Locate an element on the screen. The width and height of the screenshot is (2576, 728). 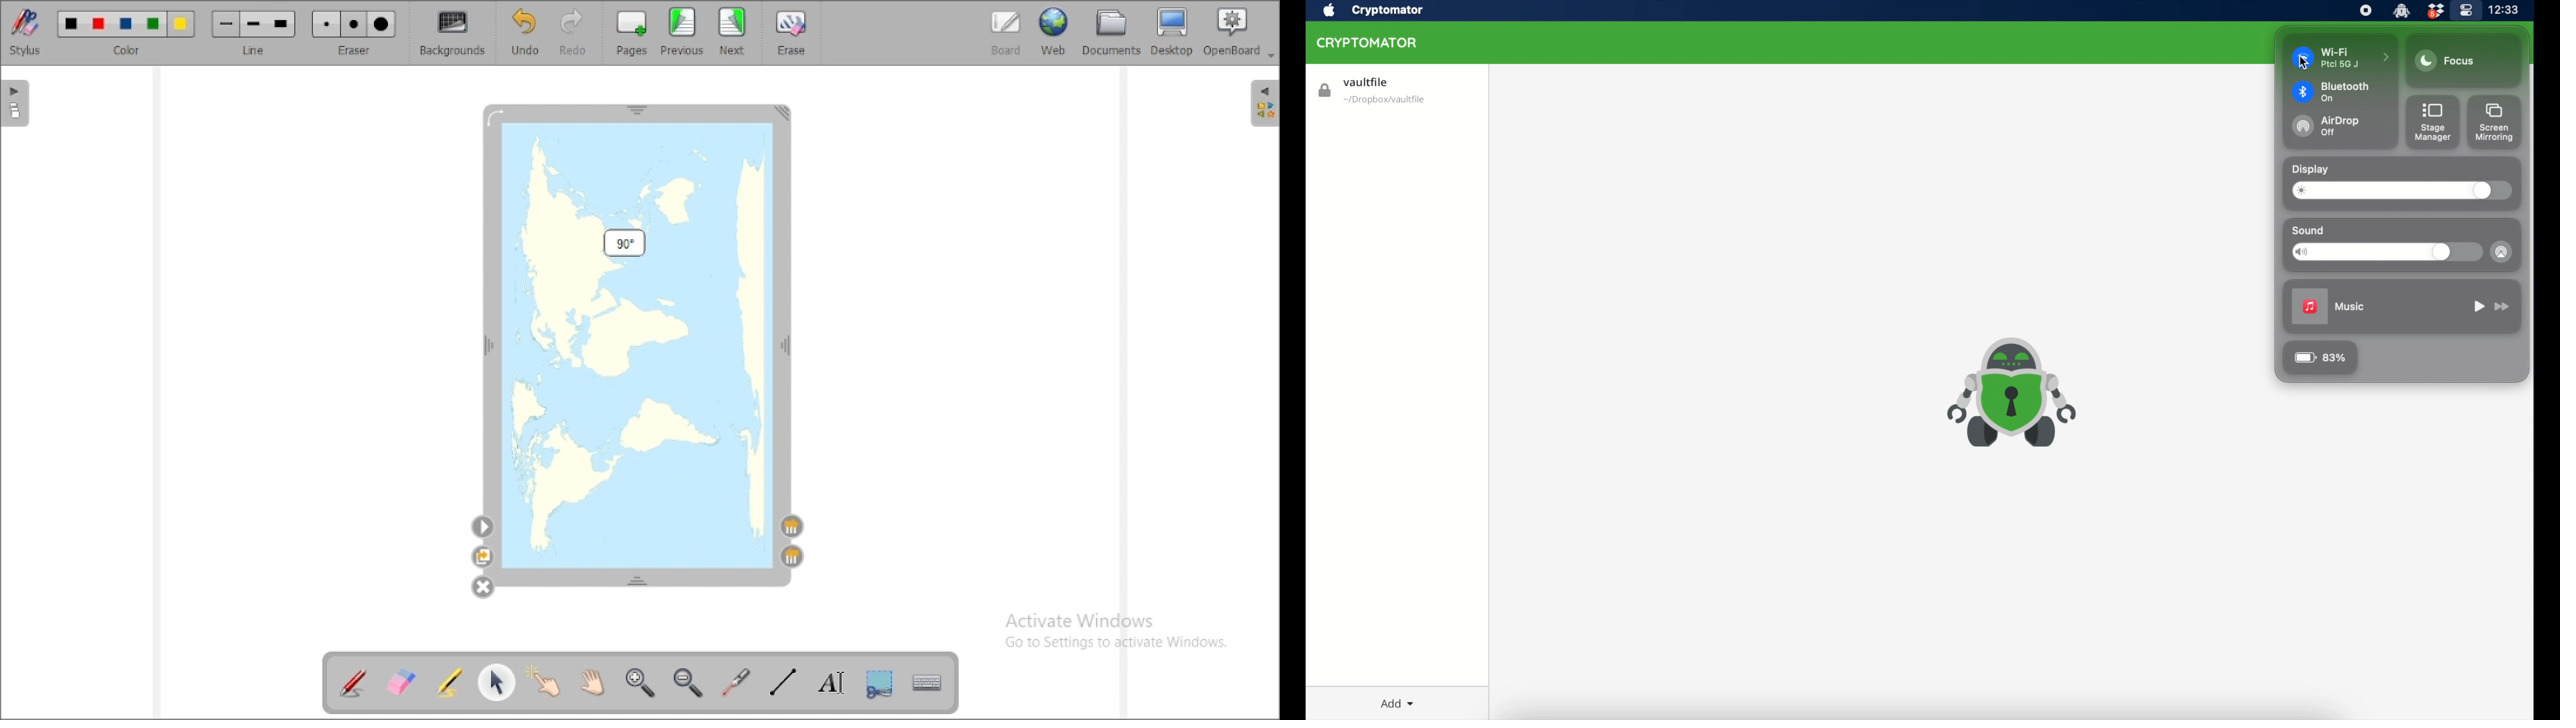
pages is located at coordinates (632, 33).